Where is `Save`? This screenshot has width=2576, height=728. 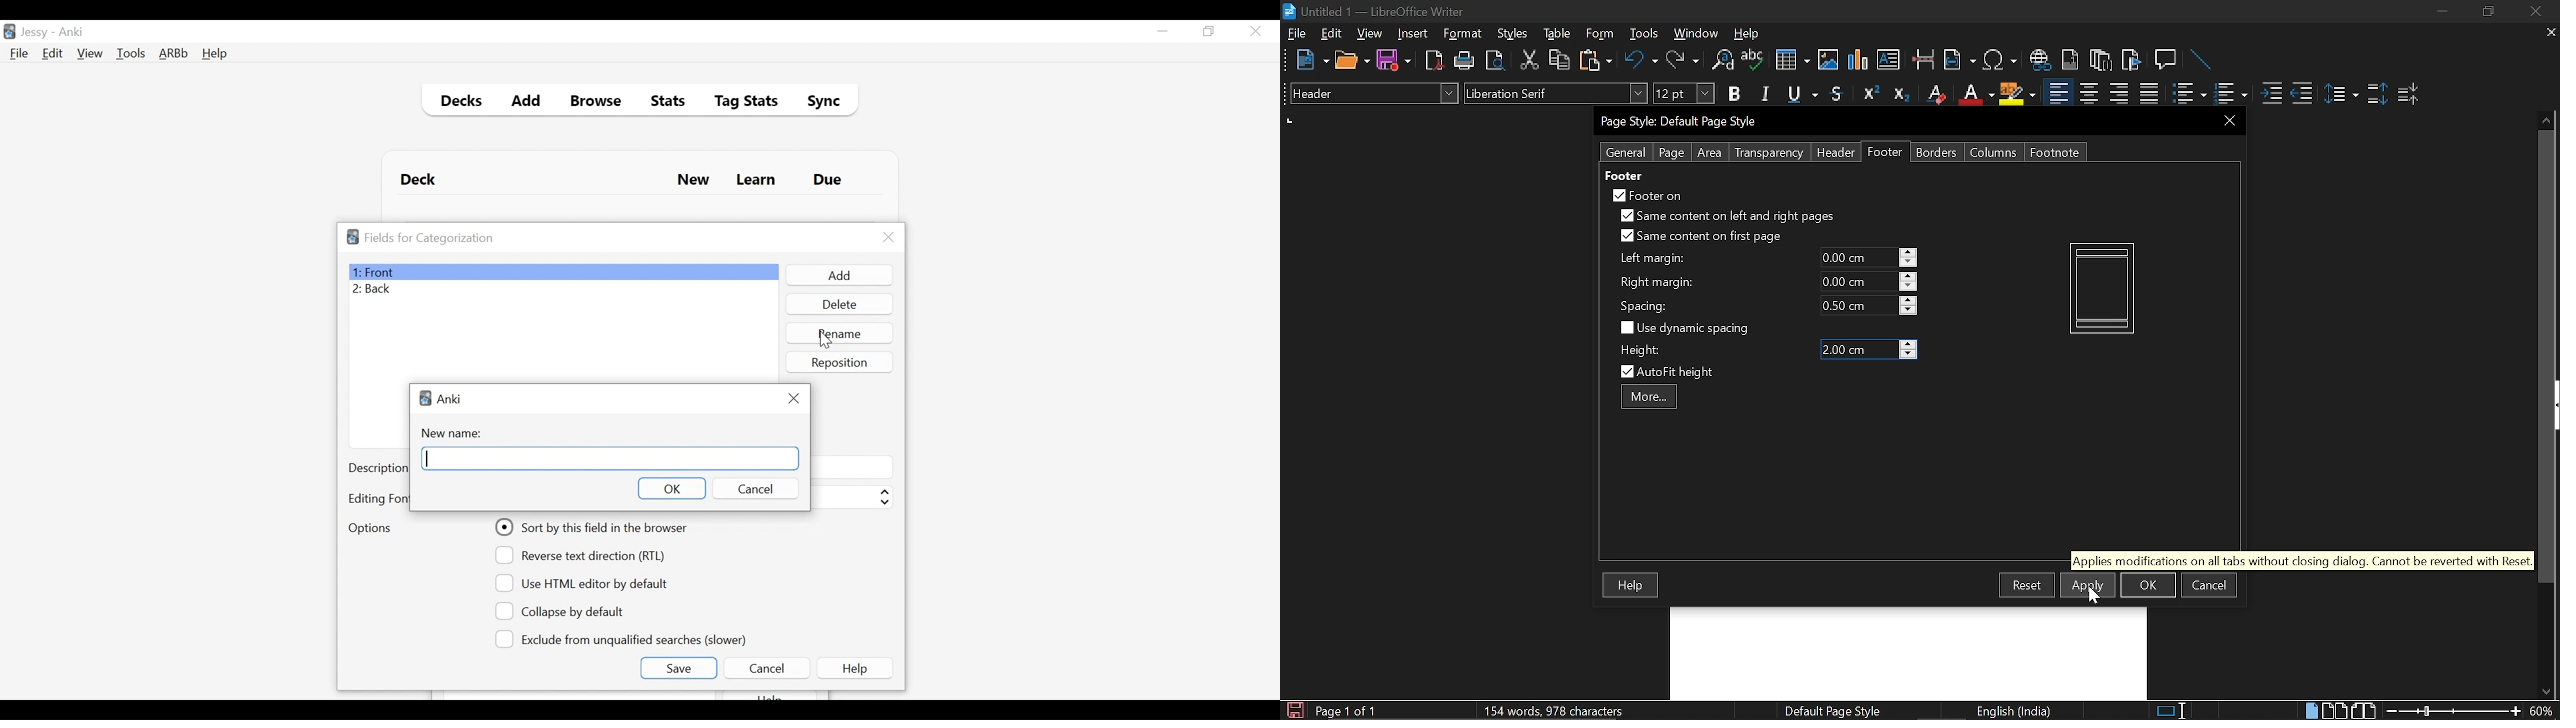
Save is located at coordinates (1394, 61).